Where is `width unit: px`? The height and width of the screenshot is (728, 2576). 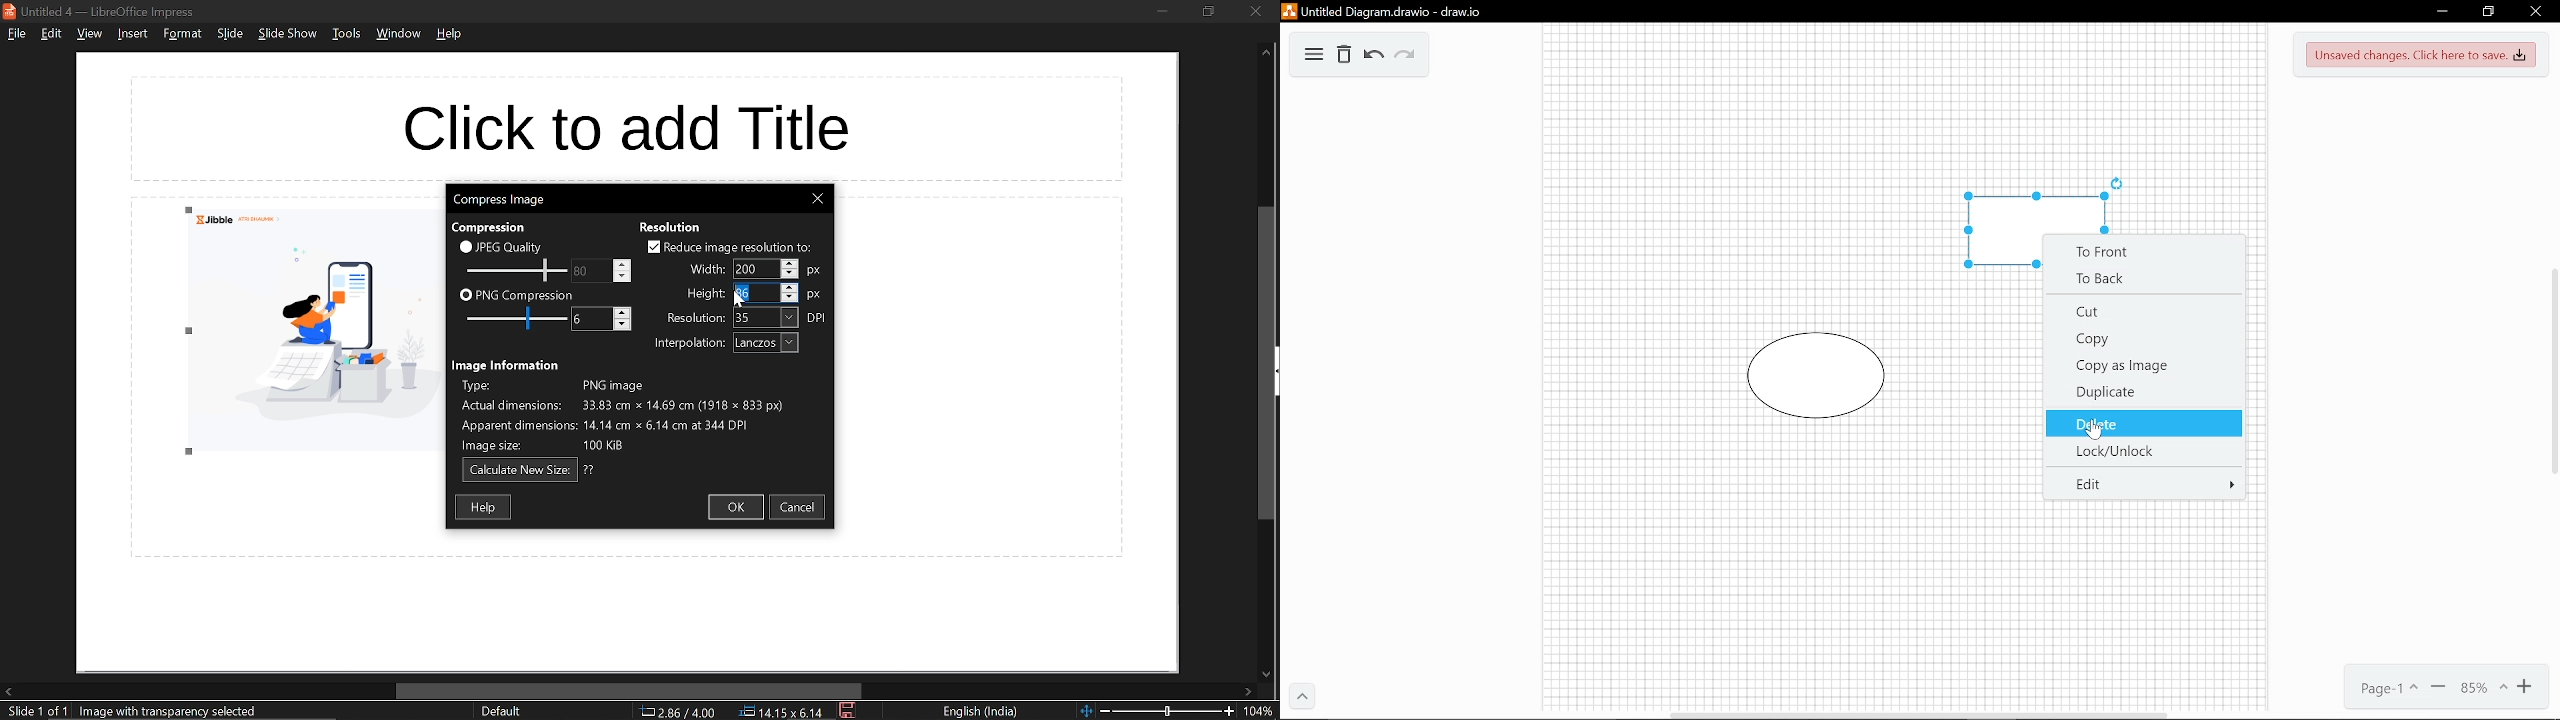 width unit: px is located at coordinates (815, 271).